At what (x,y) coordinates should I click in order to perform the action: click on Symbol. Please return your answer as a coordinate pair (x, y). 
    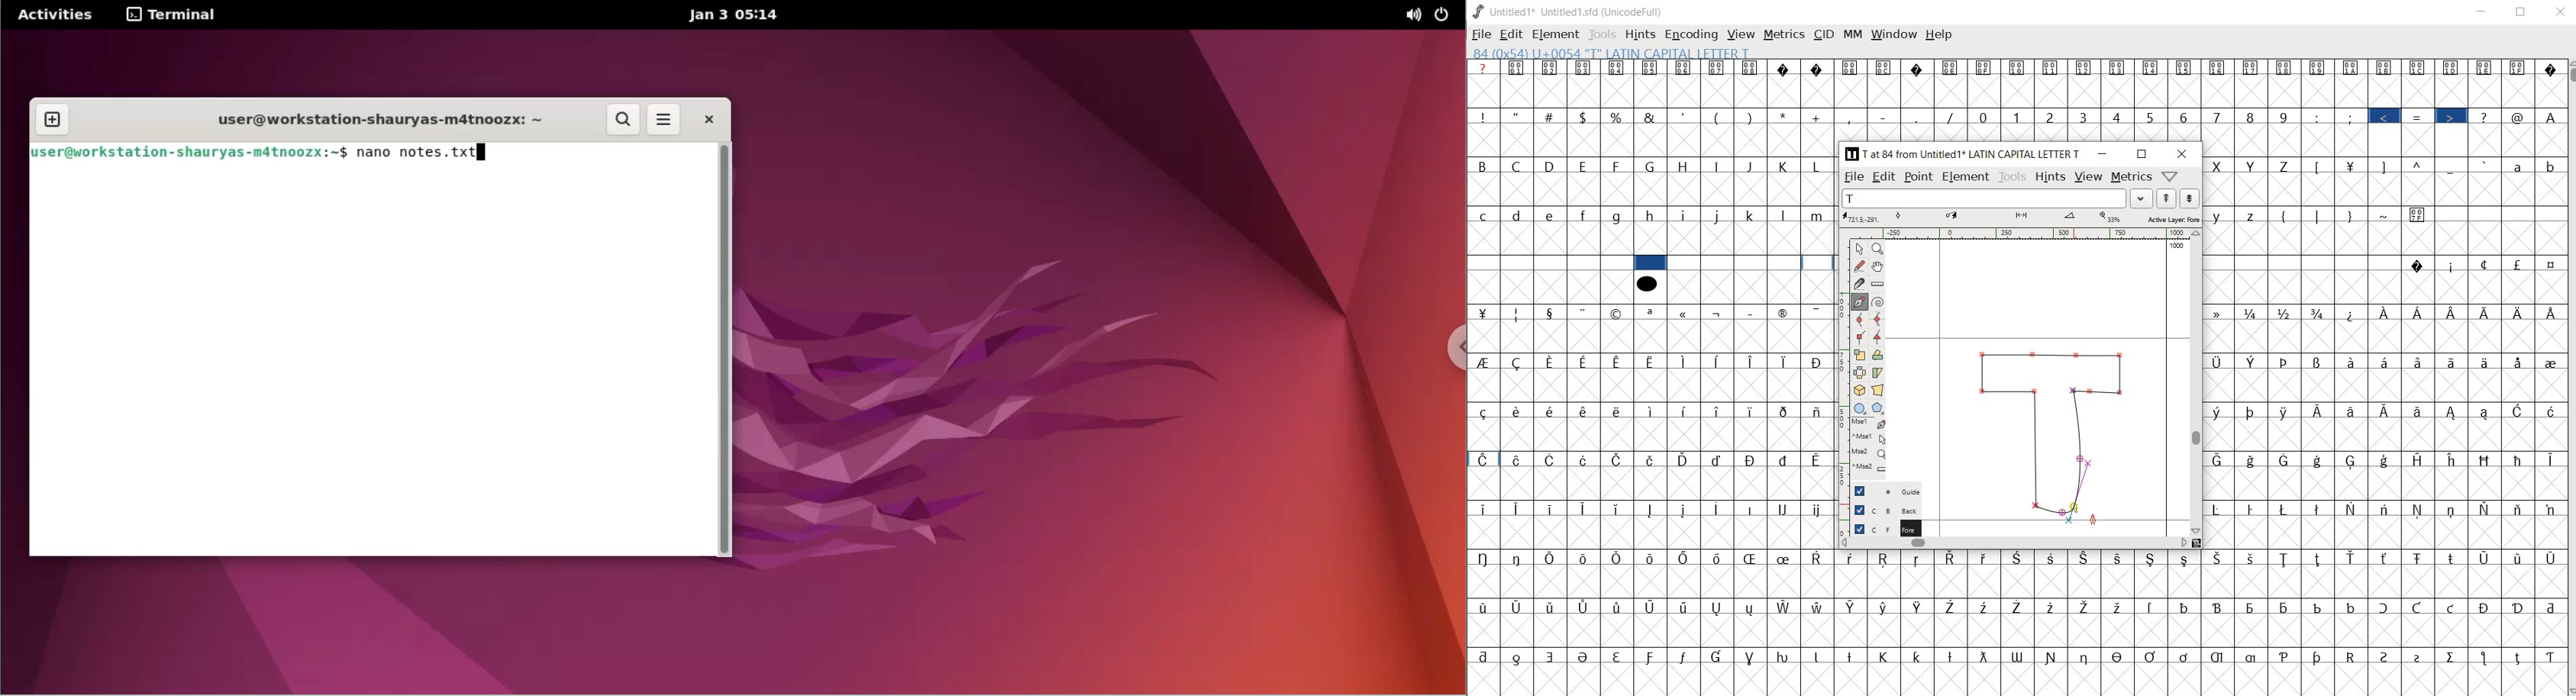
    Looking at the image, I should click on (2287, 313).